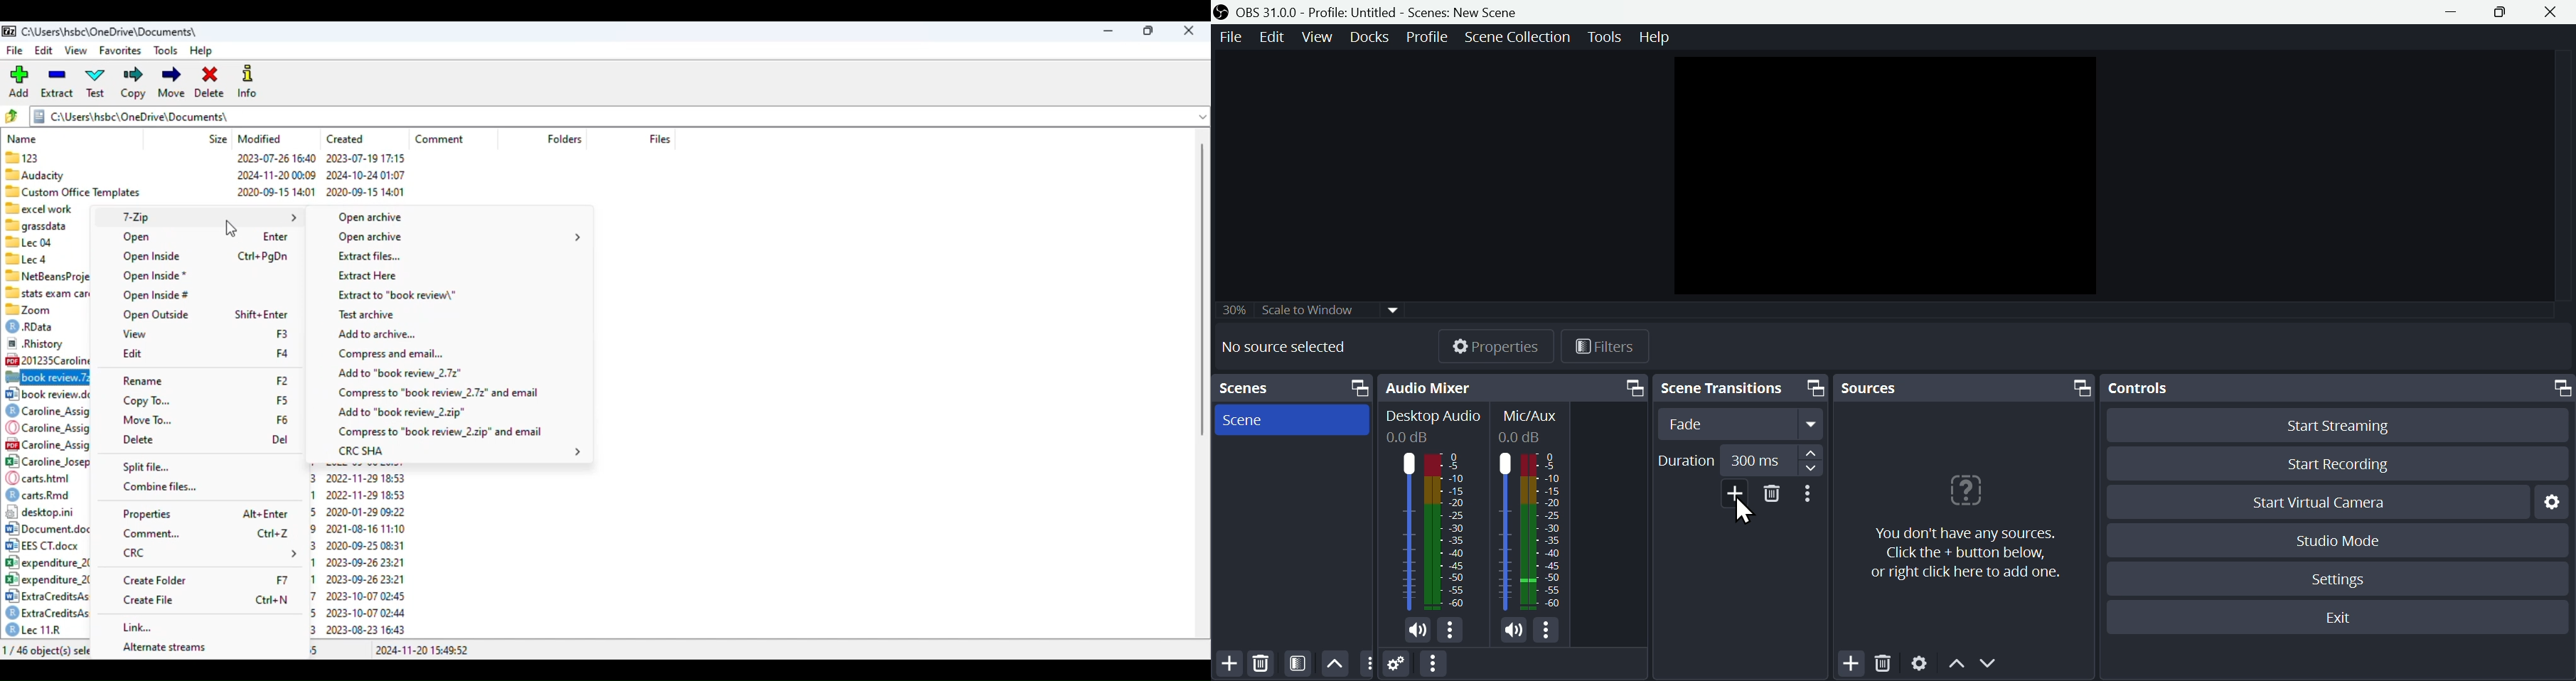  What do you see at coordinates (272, 599) in the screenshot?
I see `shortcut for create file` at bounding box center [272, 599].